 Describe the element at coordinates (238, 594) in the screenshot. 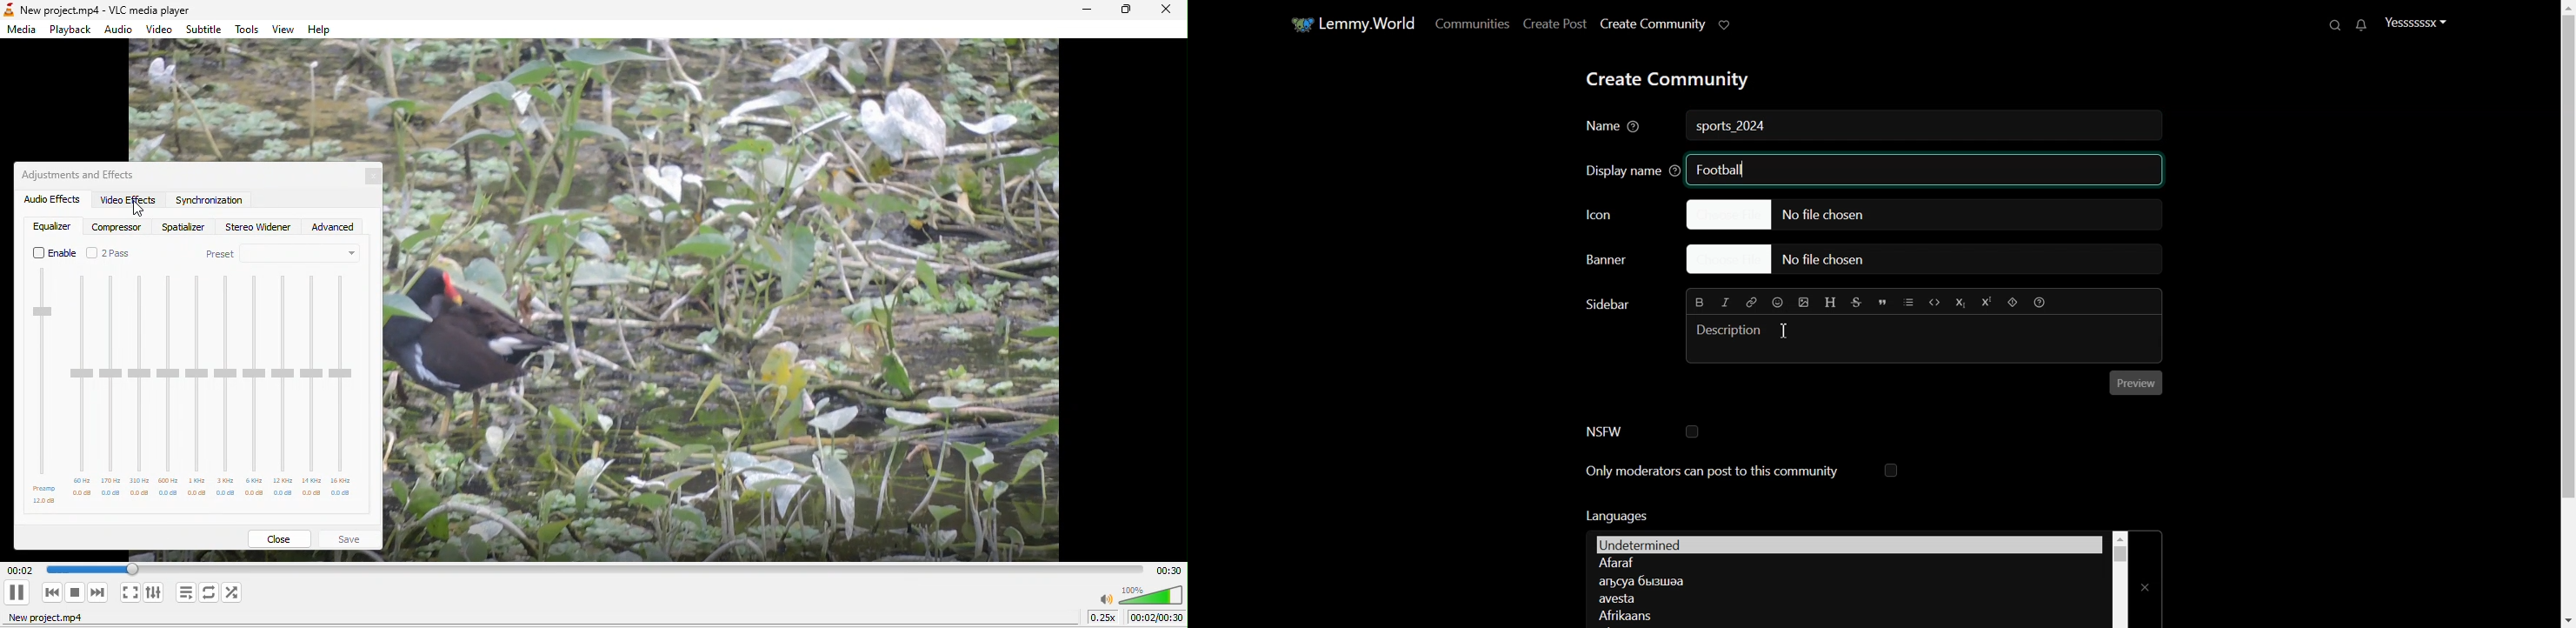

I see `random` at that location.